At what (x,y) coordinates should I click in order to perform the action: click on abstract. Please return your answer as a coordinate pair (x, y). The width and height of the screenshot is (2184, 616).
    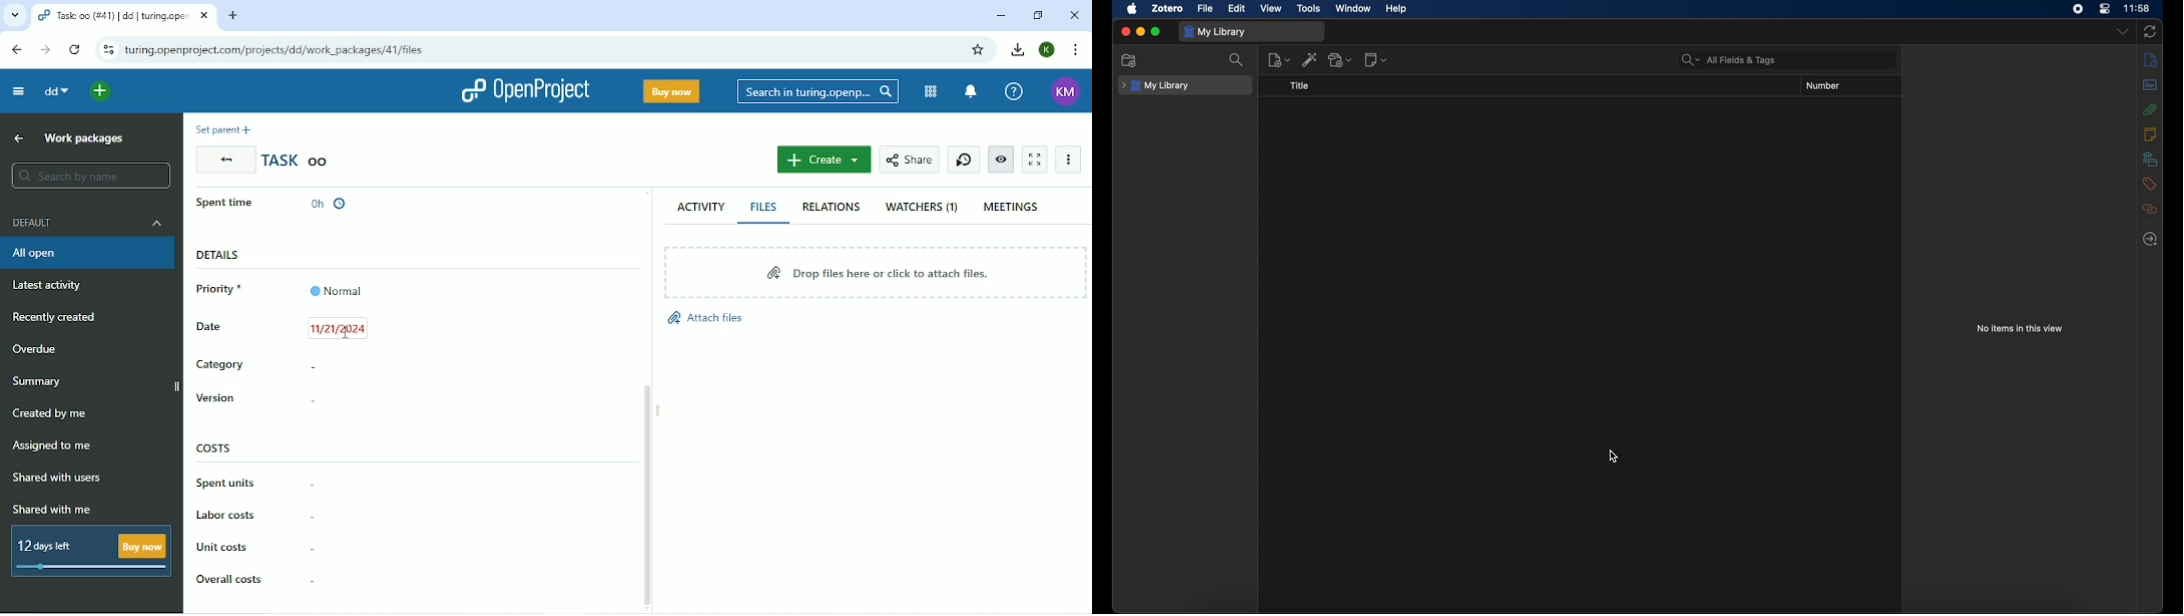
    Looking at the image, I should click on (2150, 85).